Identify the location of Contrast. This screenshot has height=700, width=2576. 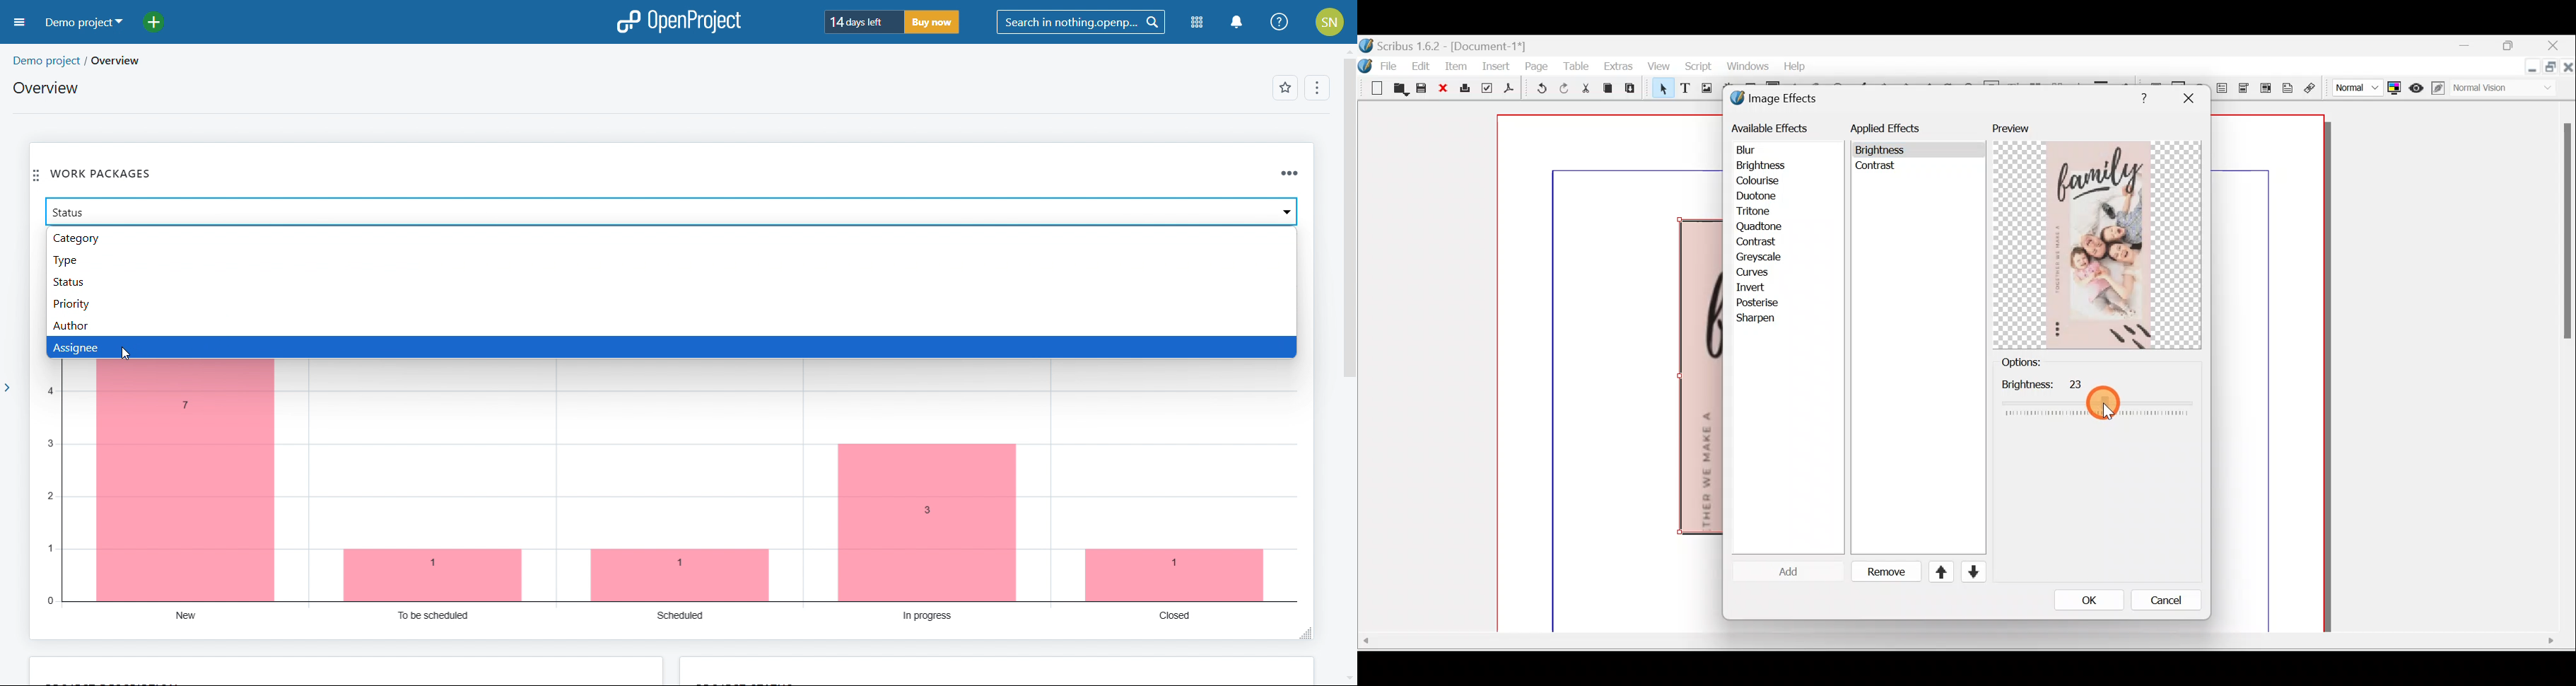
(1758, 241).